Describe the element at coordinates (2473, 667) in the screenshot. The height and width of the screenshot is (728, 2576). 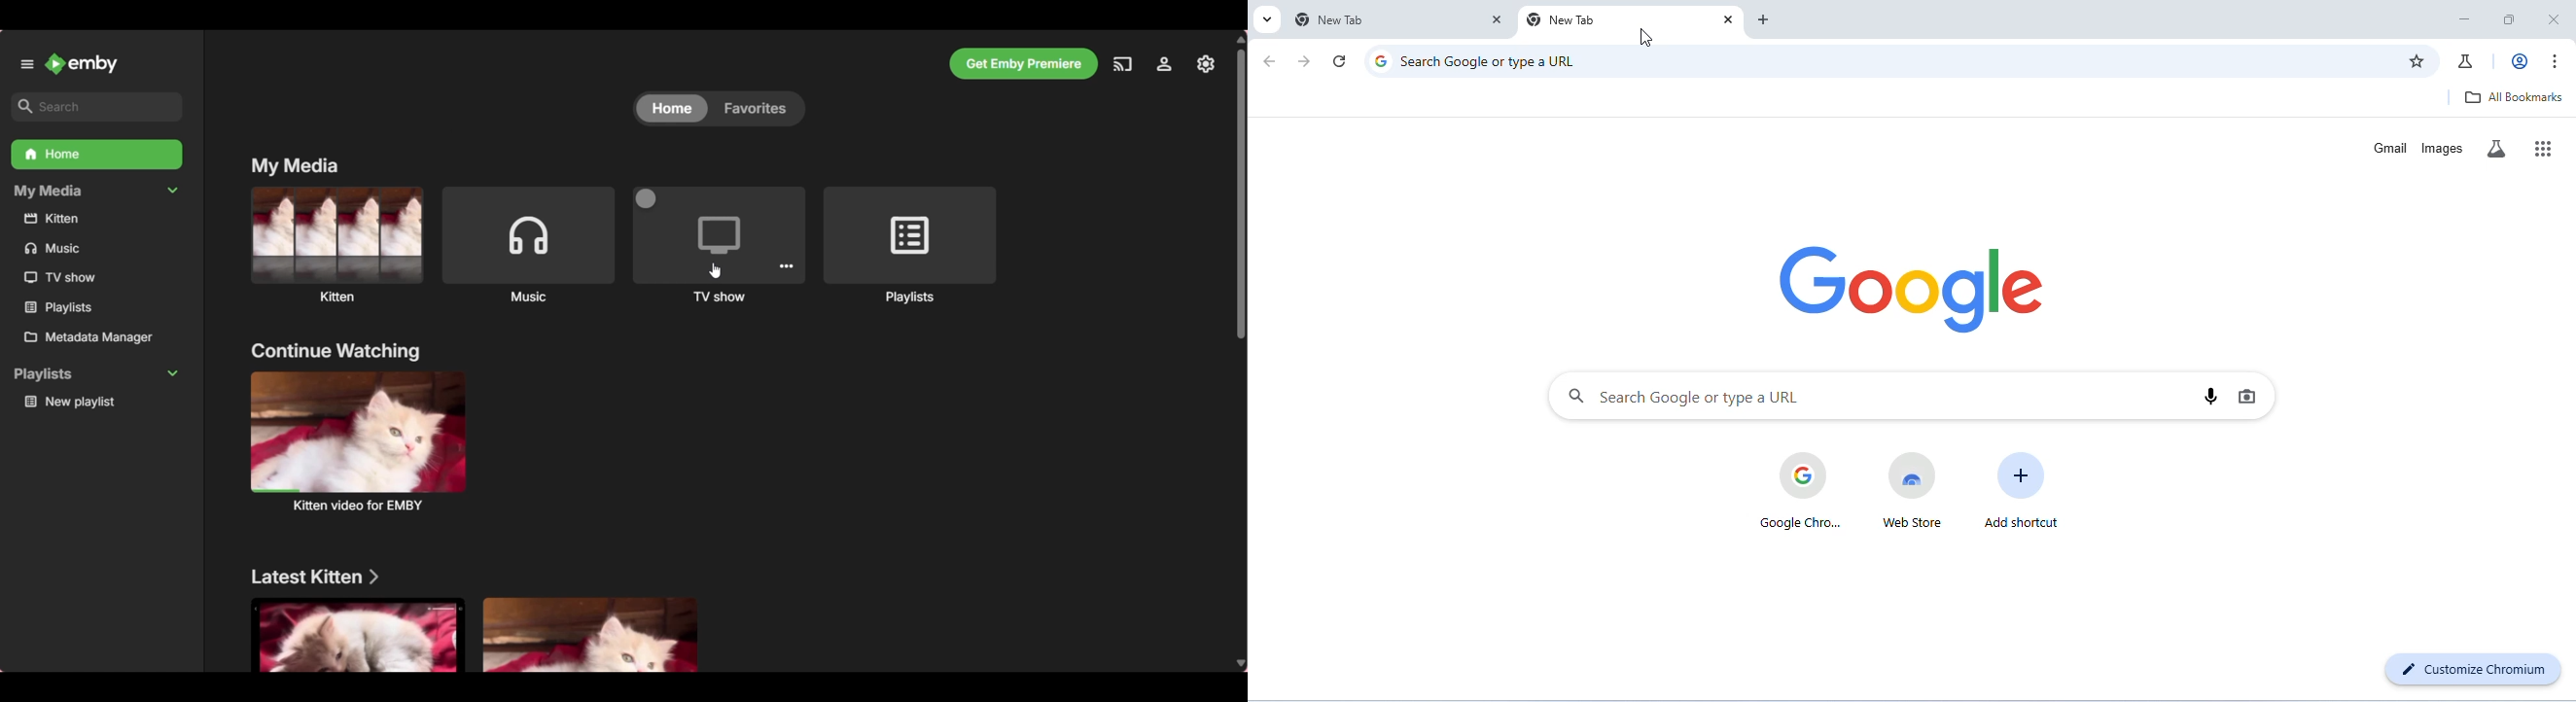
I see `customize chromium` at that location.